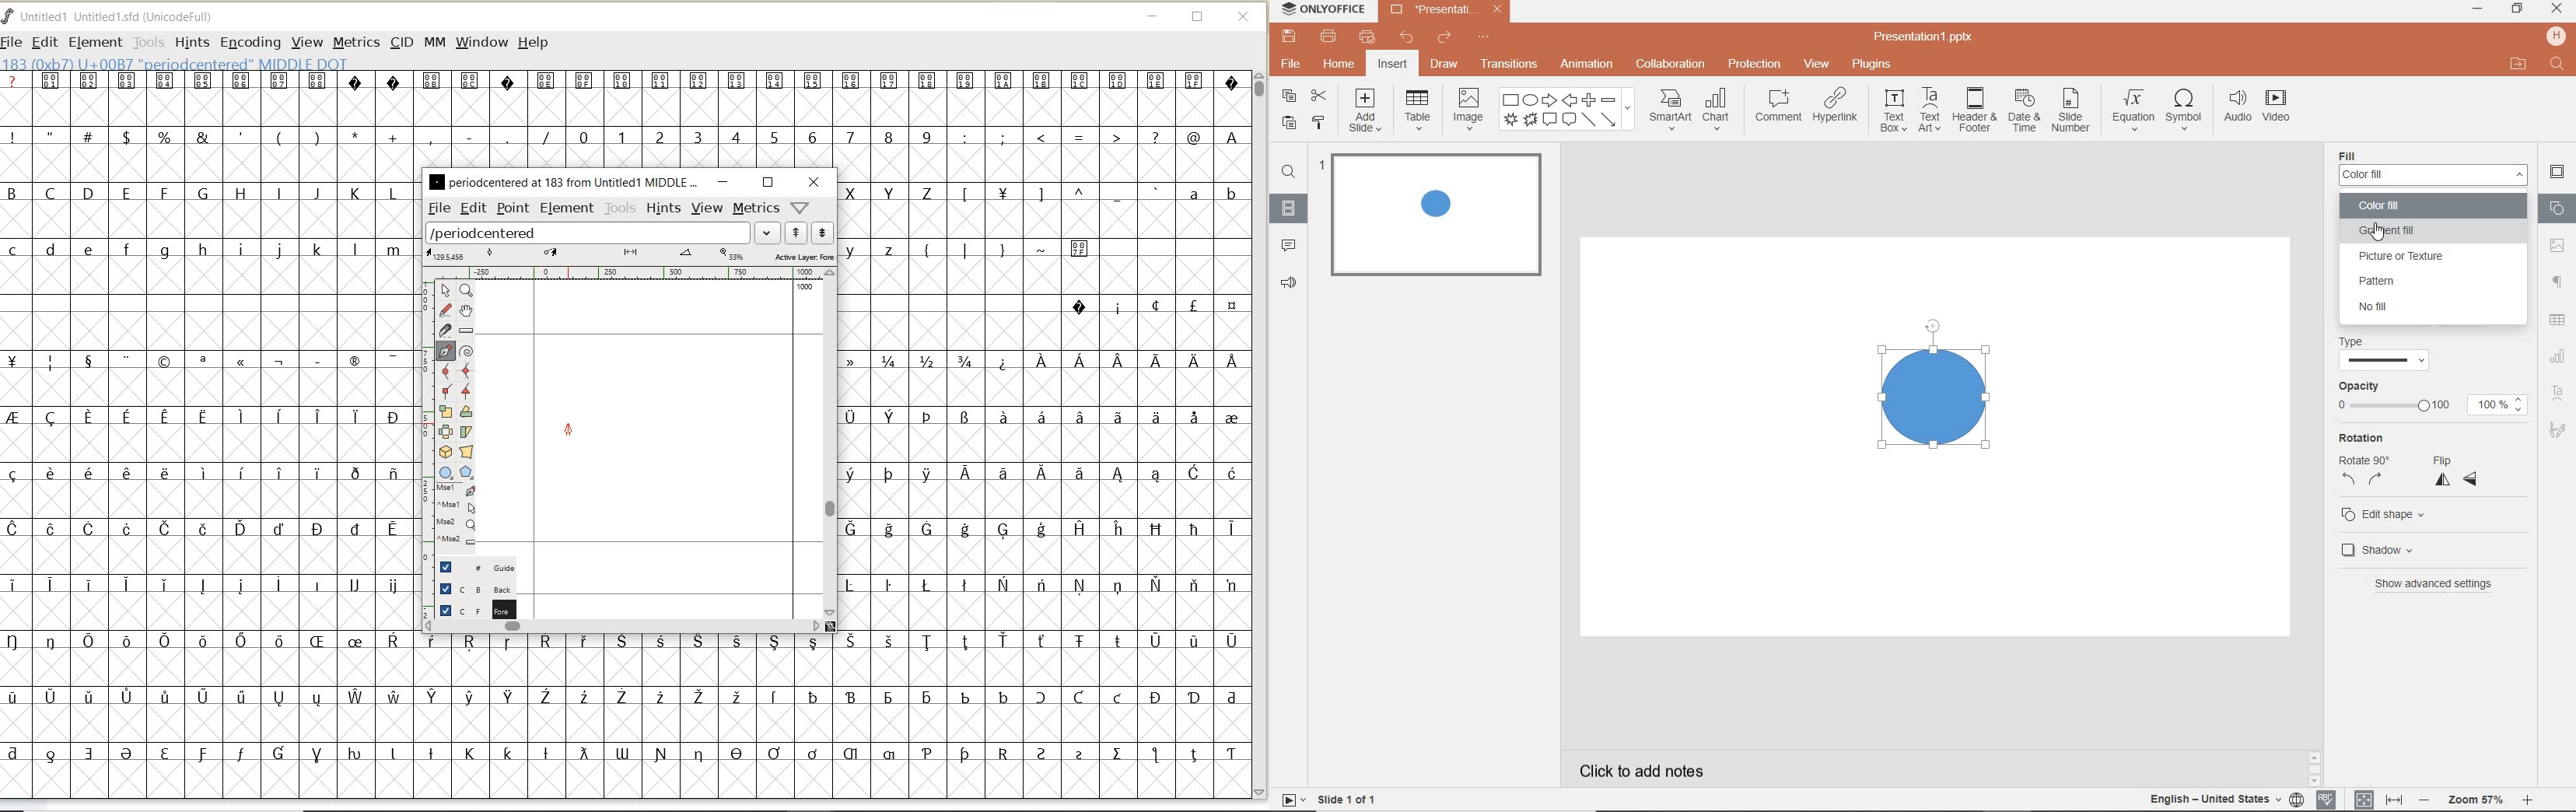 This screenshot has height=812, width=2576. Describe the element at coordinates (1417, 111) in the screenshot. I see `table` at that location.